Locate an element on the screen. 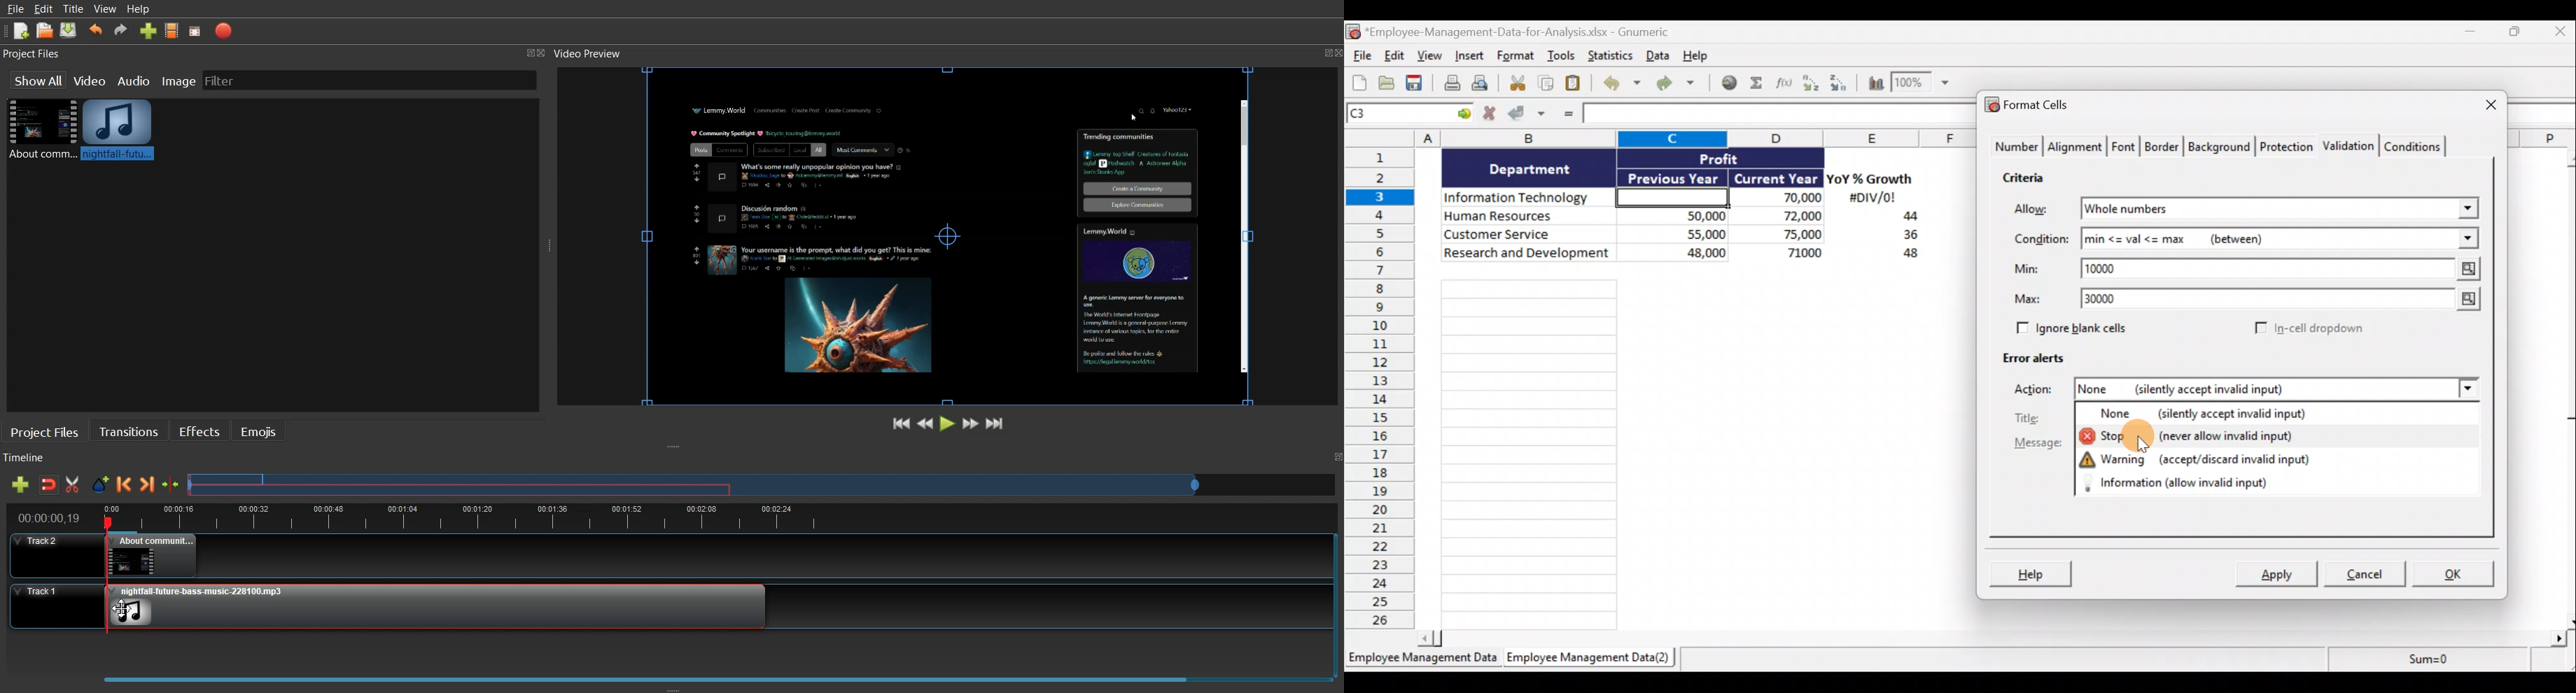 This screenshot has height=700, width=2576. Criteria is located at coordinates (2025, 180).